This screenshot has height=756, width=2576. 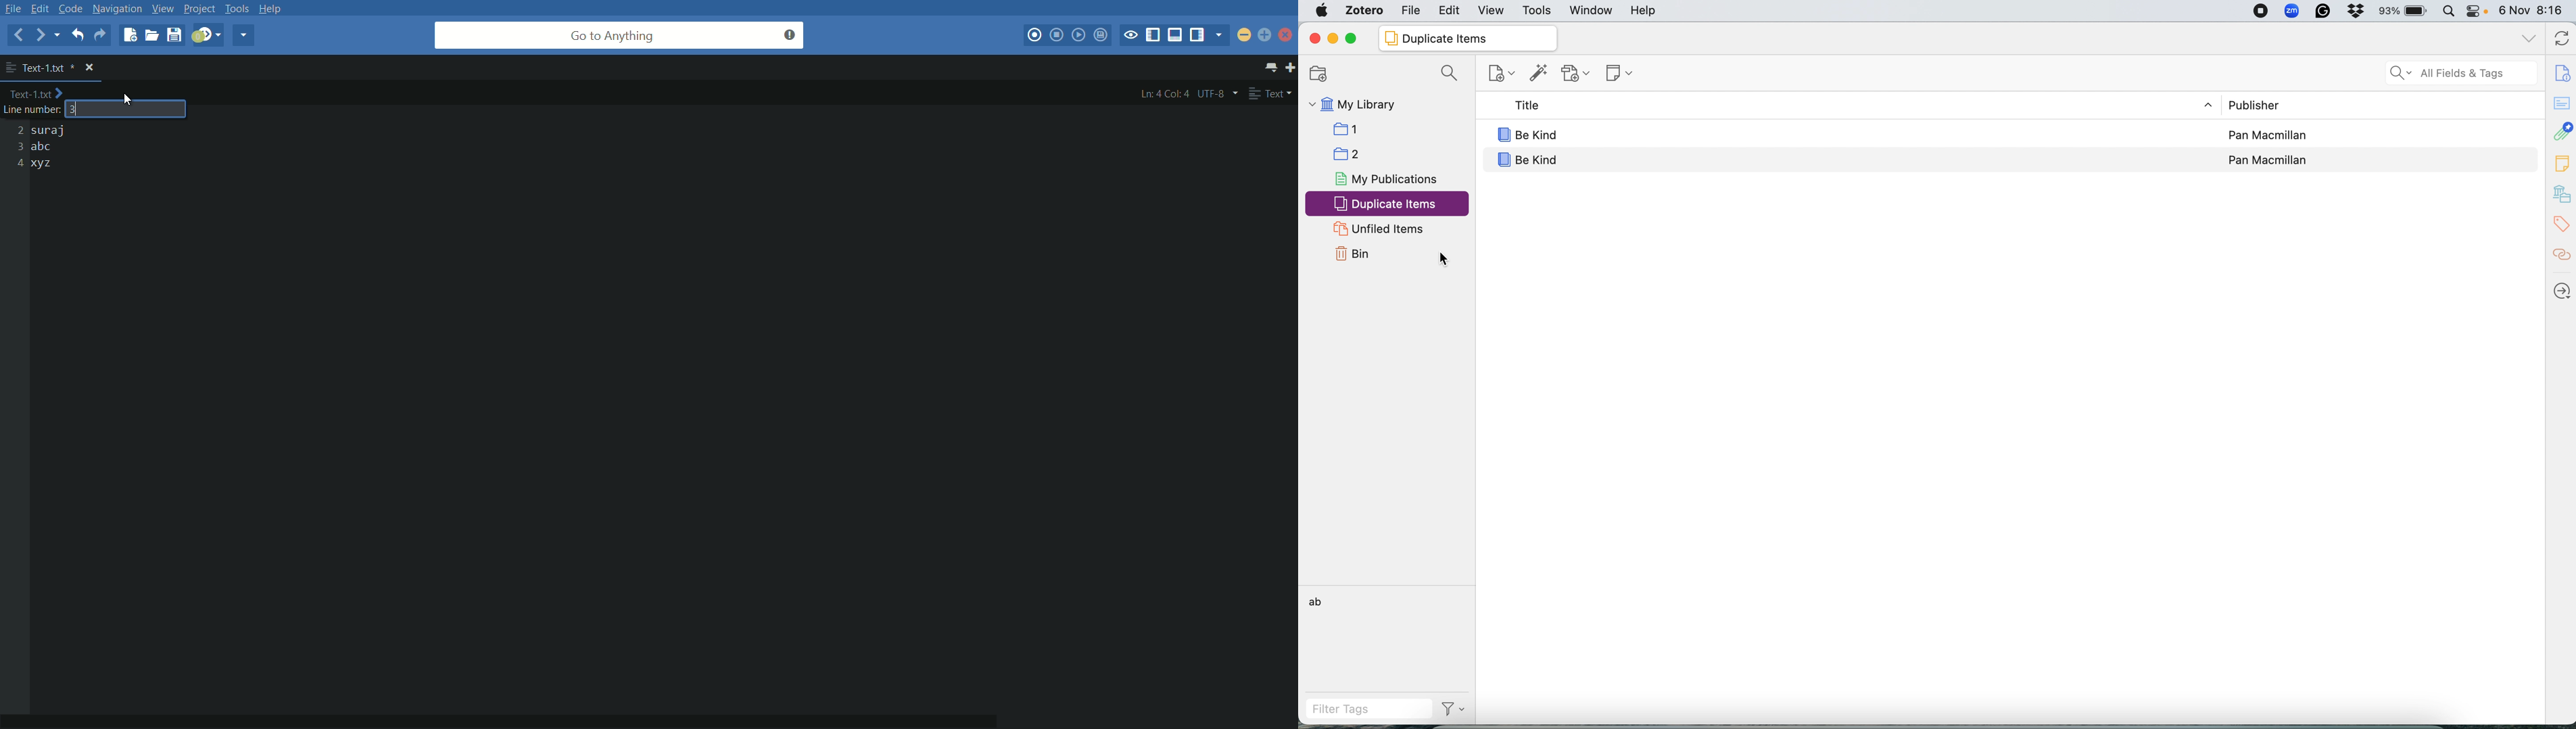 What do you see at coordinates (131, 97) in the screenshot?
I see `cursor` at bounding box center [131, 97].